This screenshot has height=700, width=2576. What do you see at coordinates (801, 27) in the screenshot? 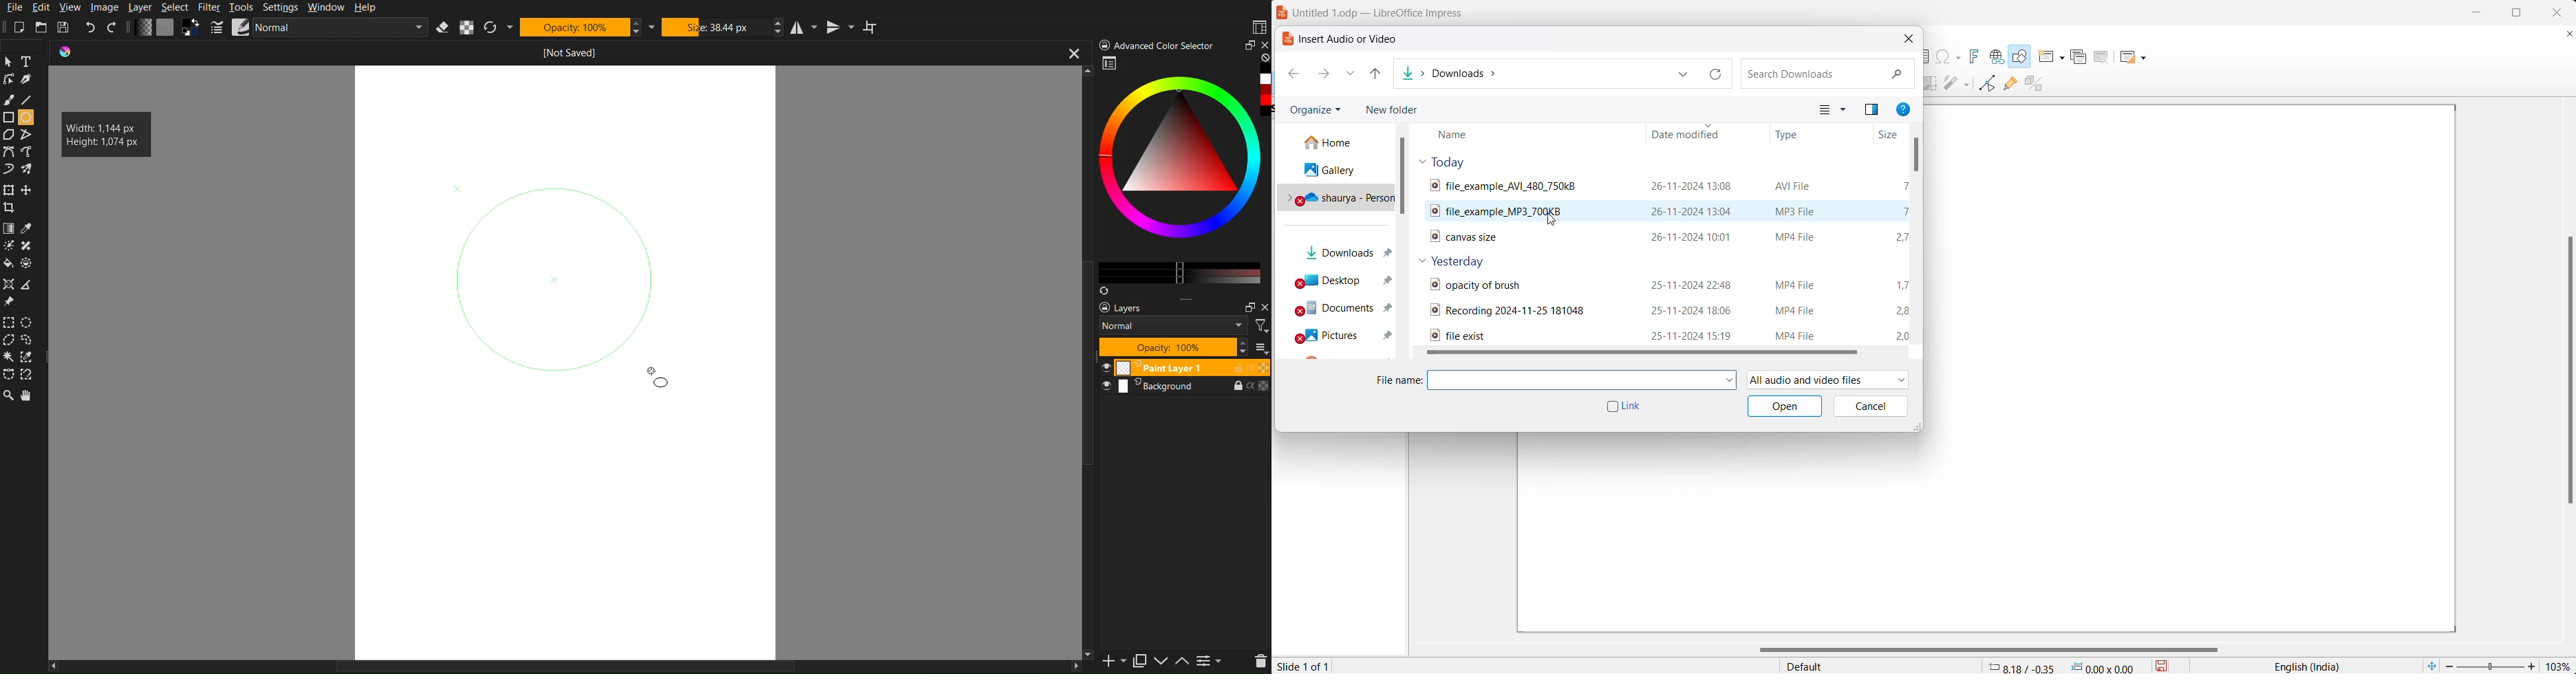
I see `Horizontal Mirror` at bounding box center [801, 27].